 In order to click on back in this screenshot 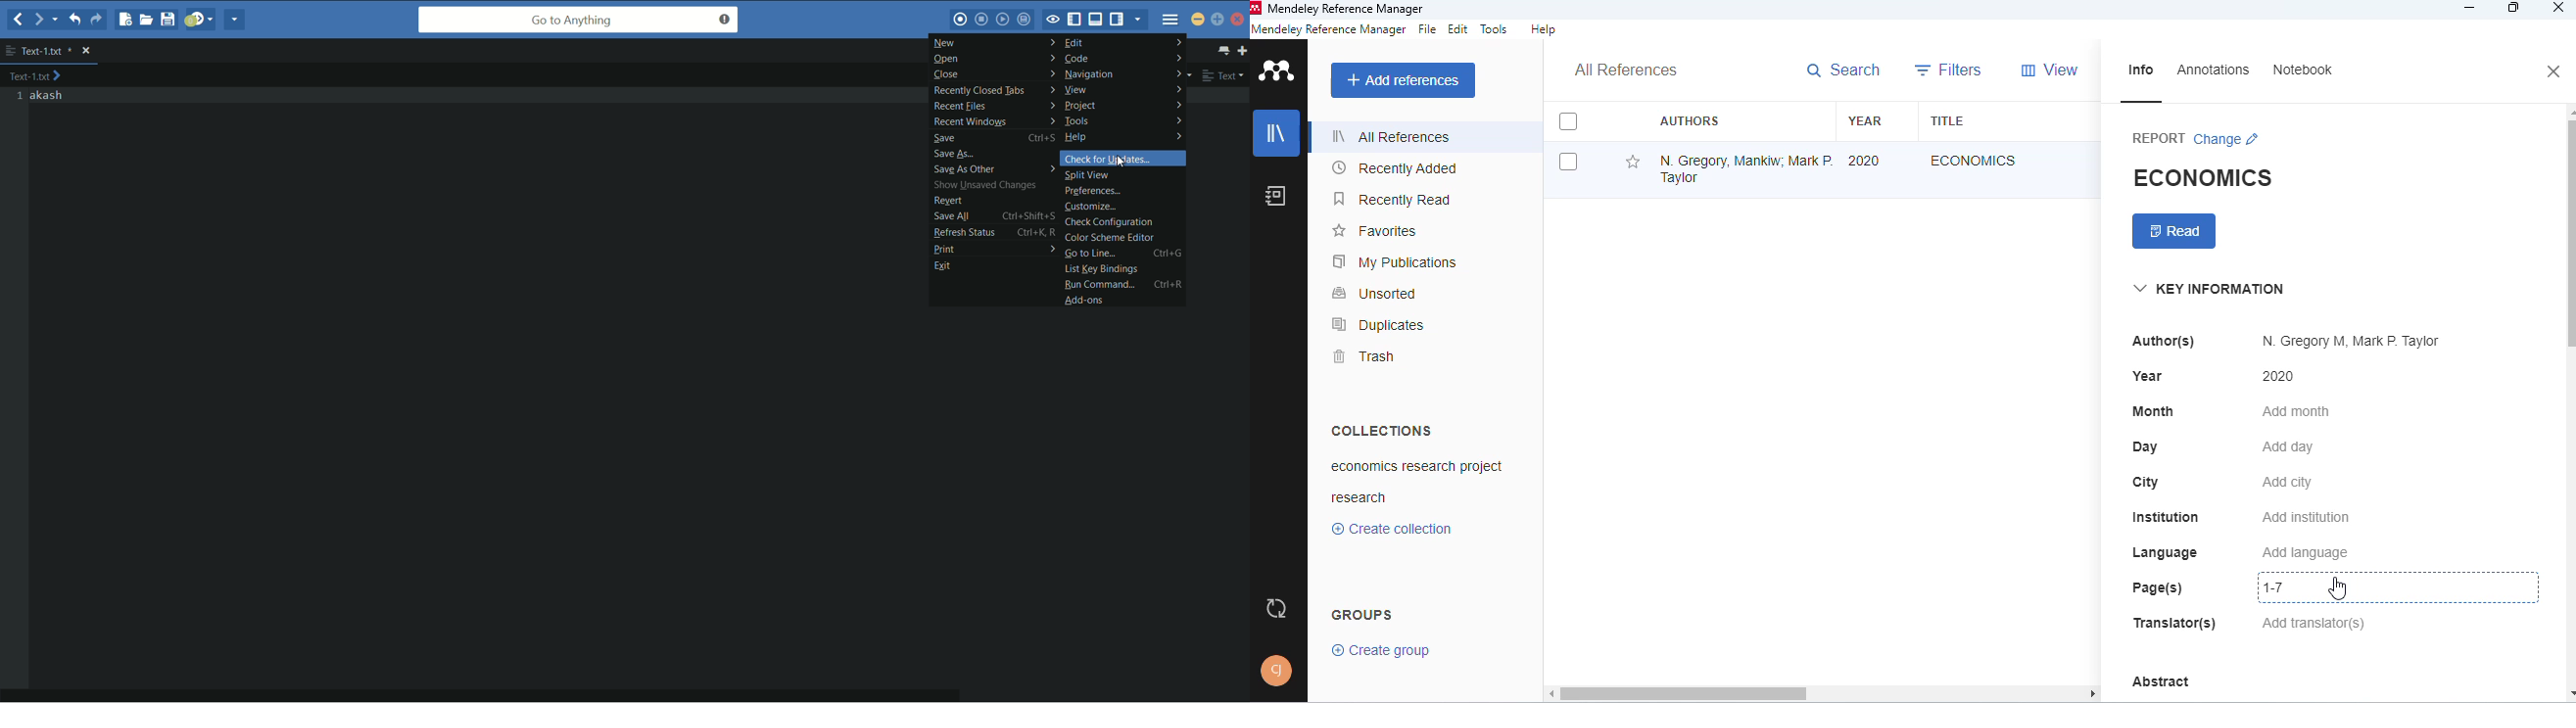, I will do `click(18, 20)`.